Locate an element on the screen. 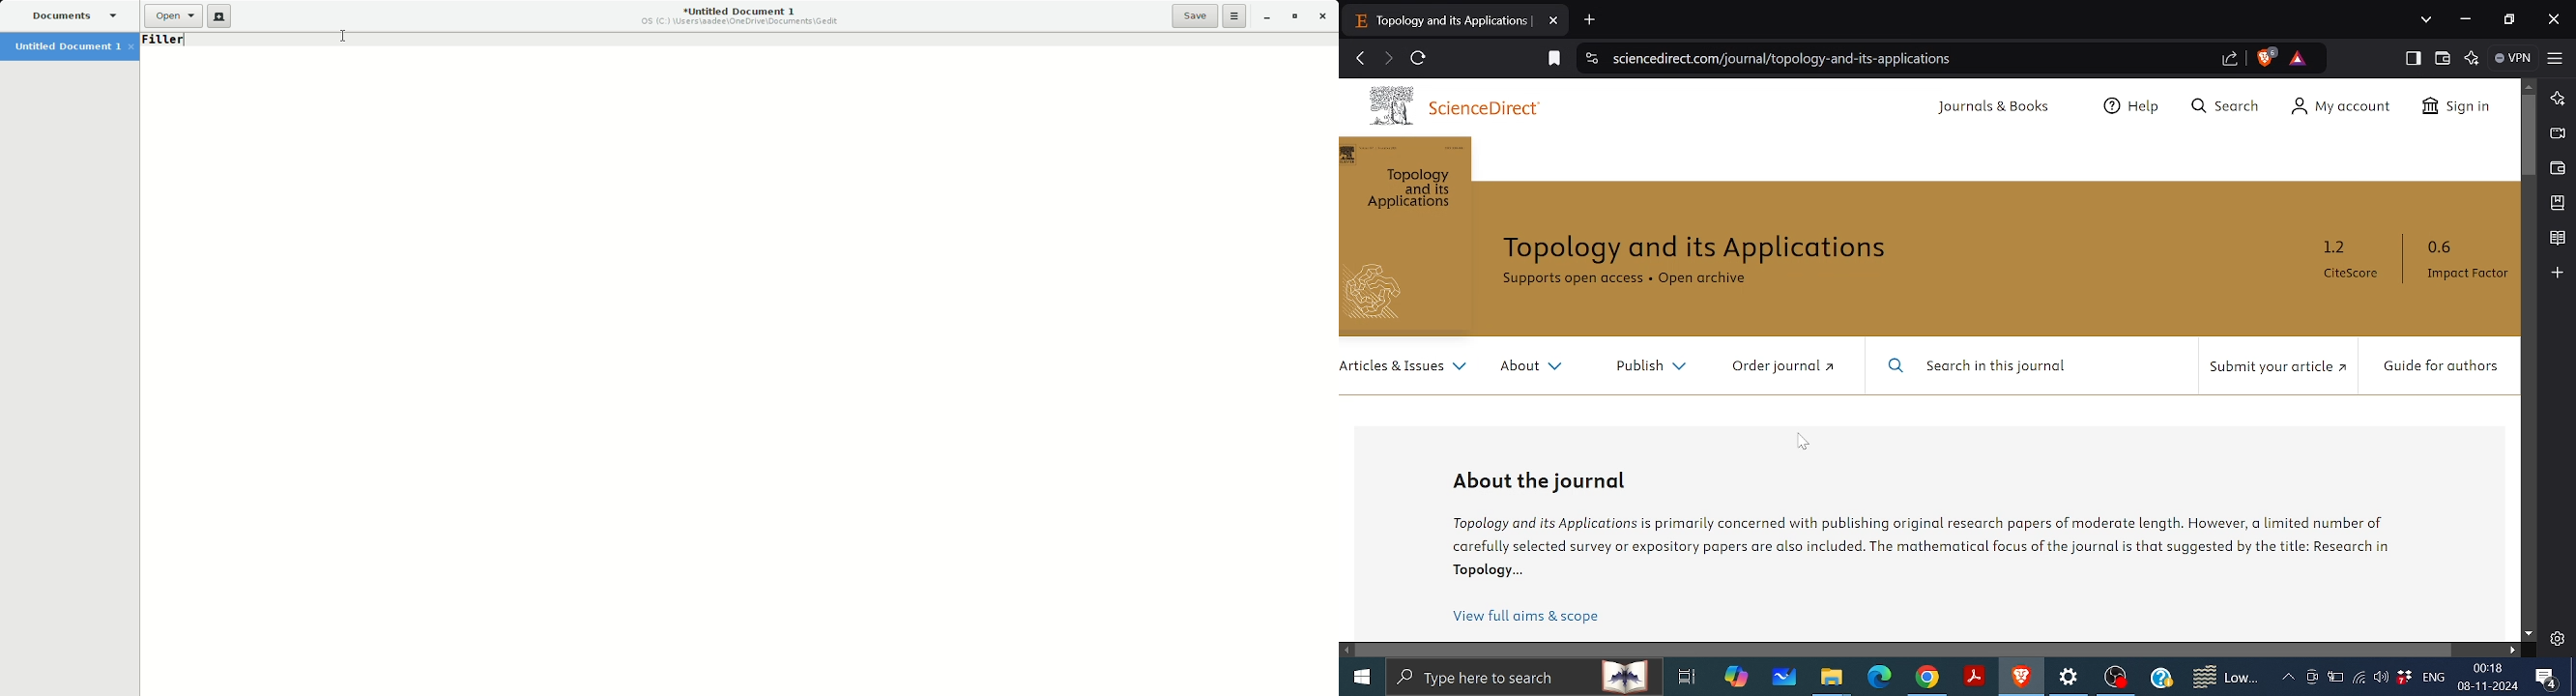 Image resolution: width=2576 pixels, height=700 pixels. Copilot is located at coordinates (1734, 679).